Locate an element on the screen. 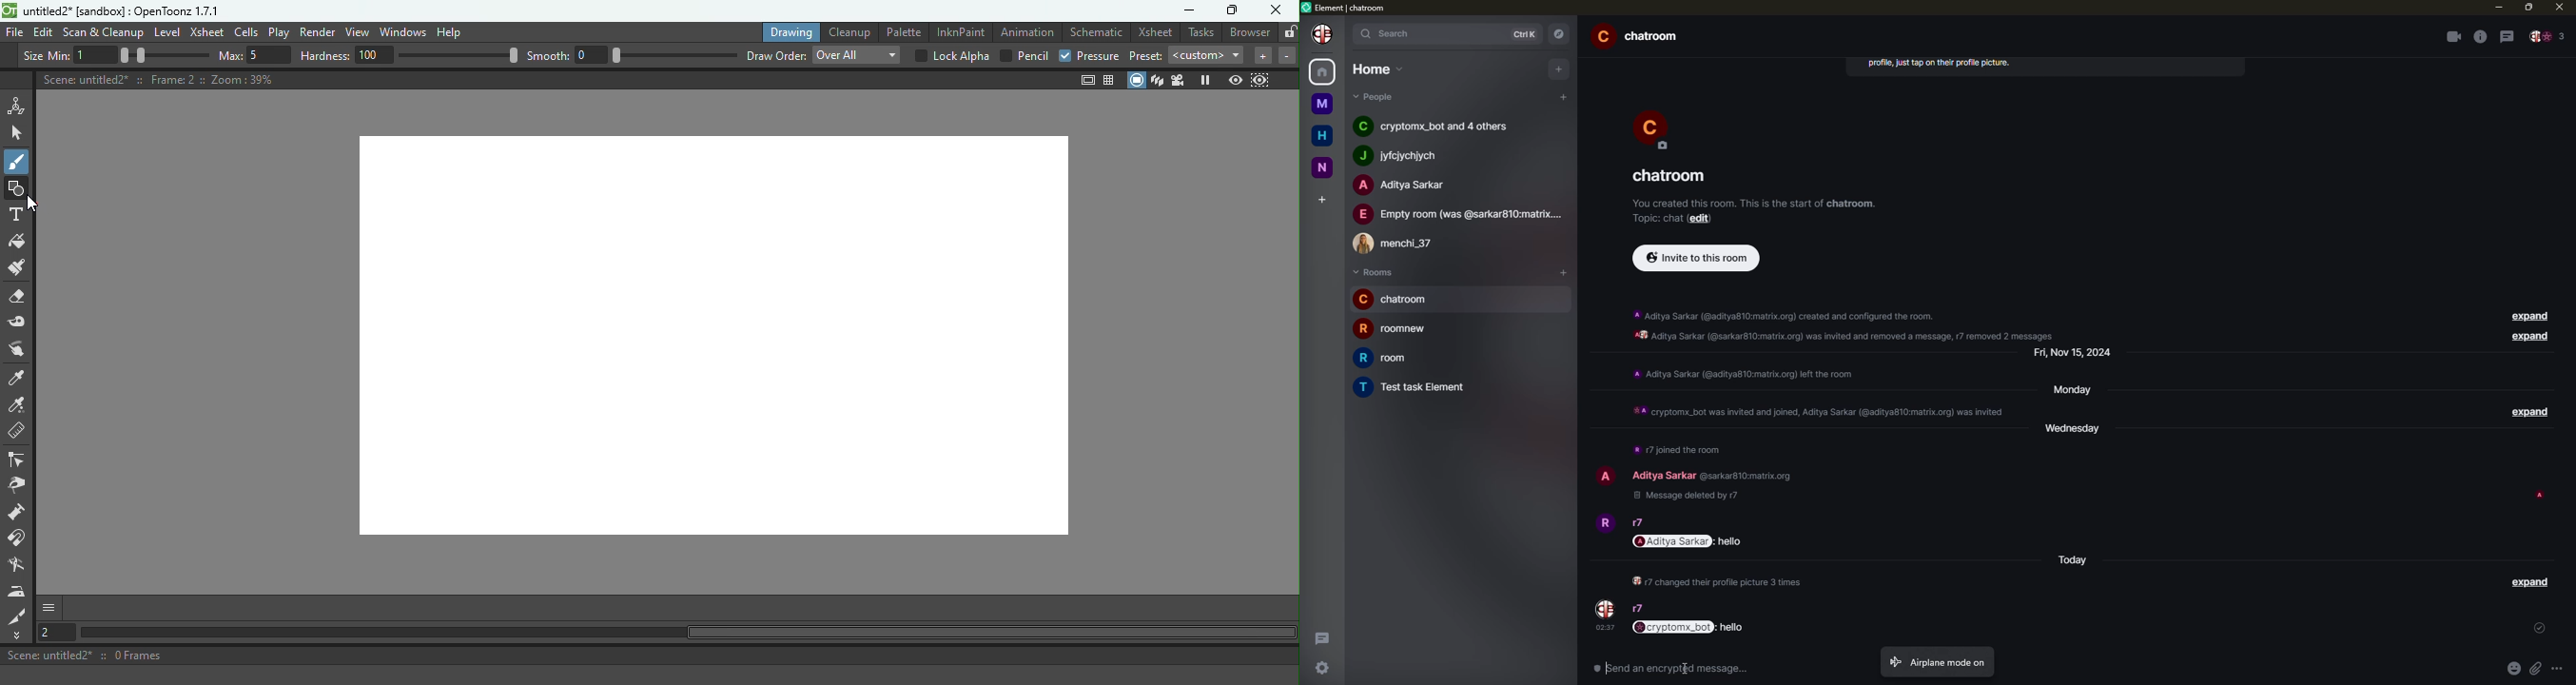  video is located at coordinates (2451, 36).